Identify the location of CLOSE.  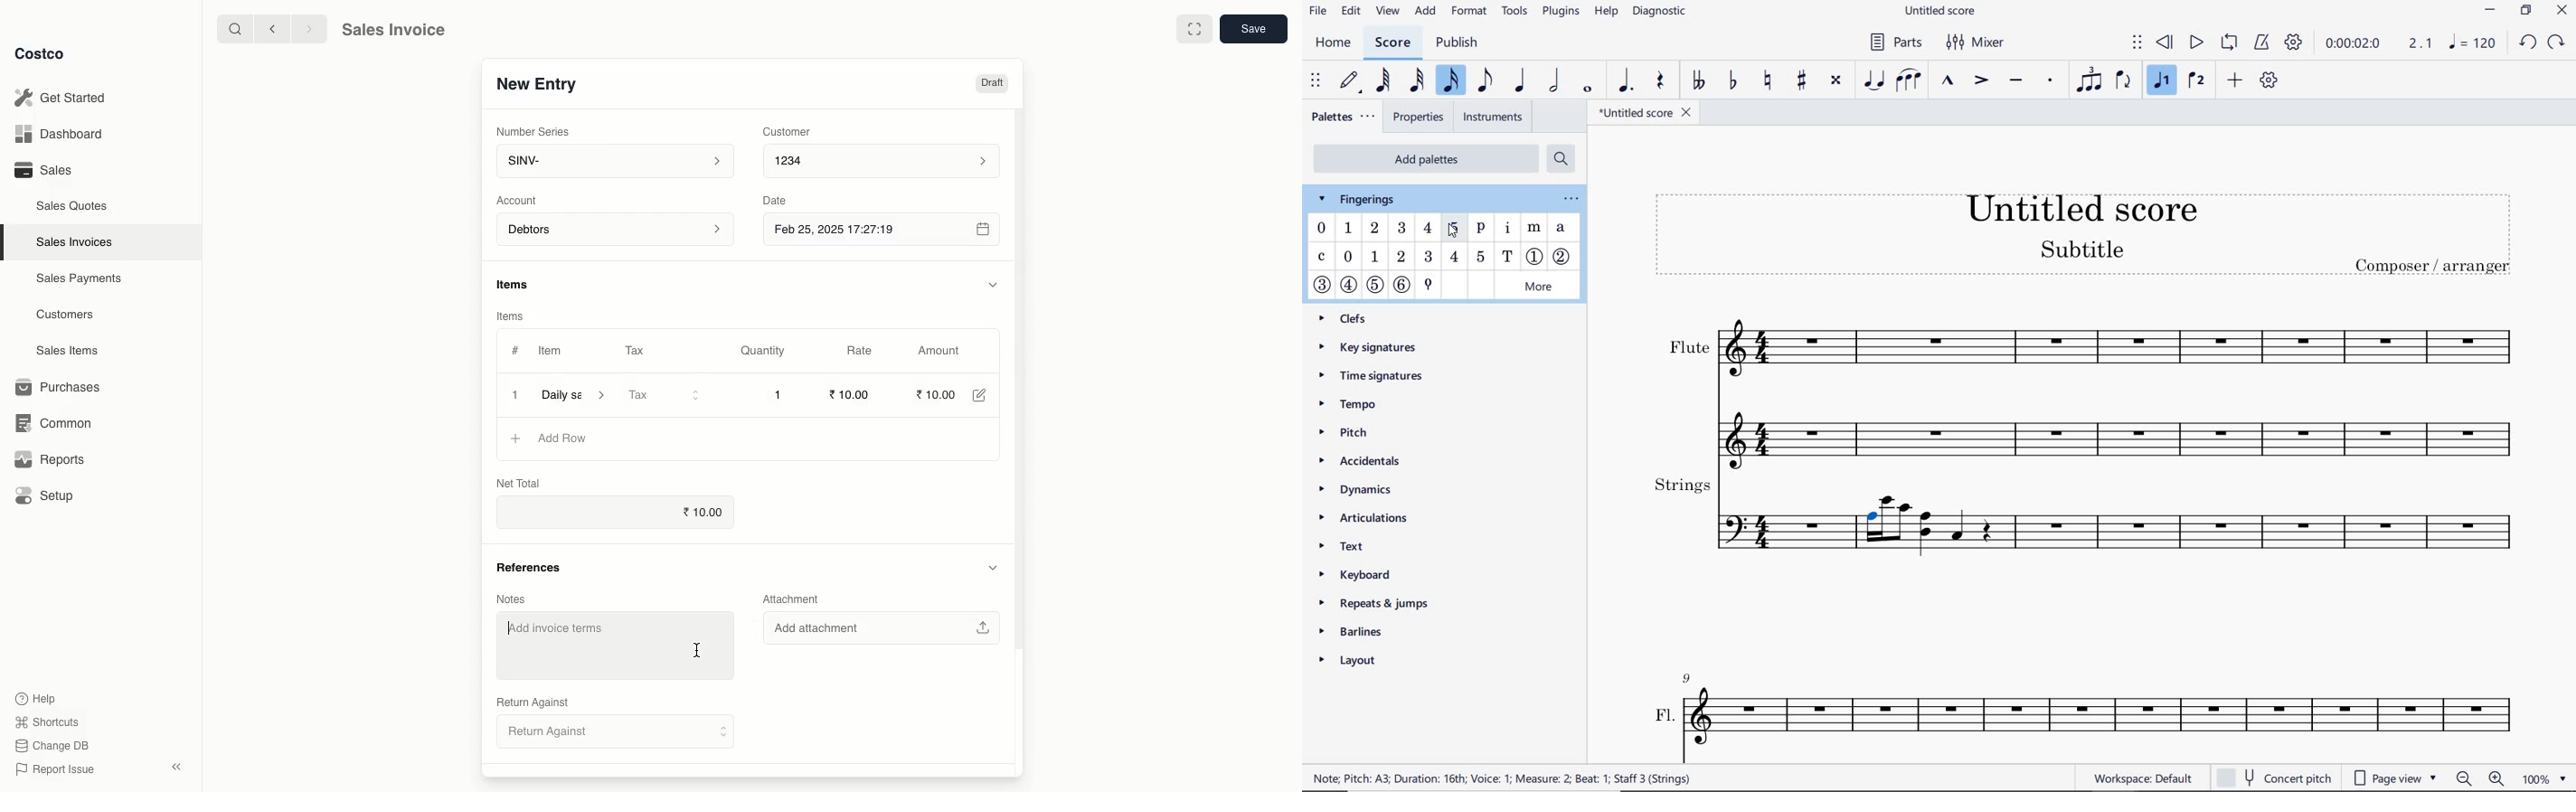
(2561, 12).